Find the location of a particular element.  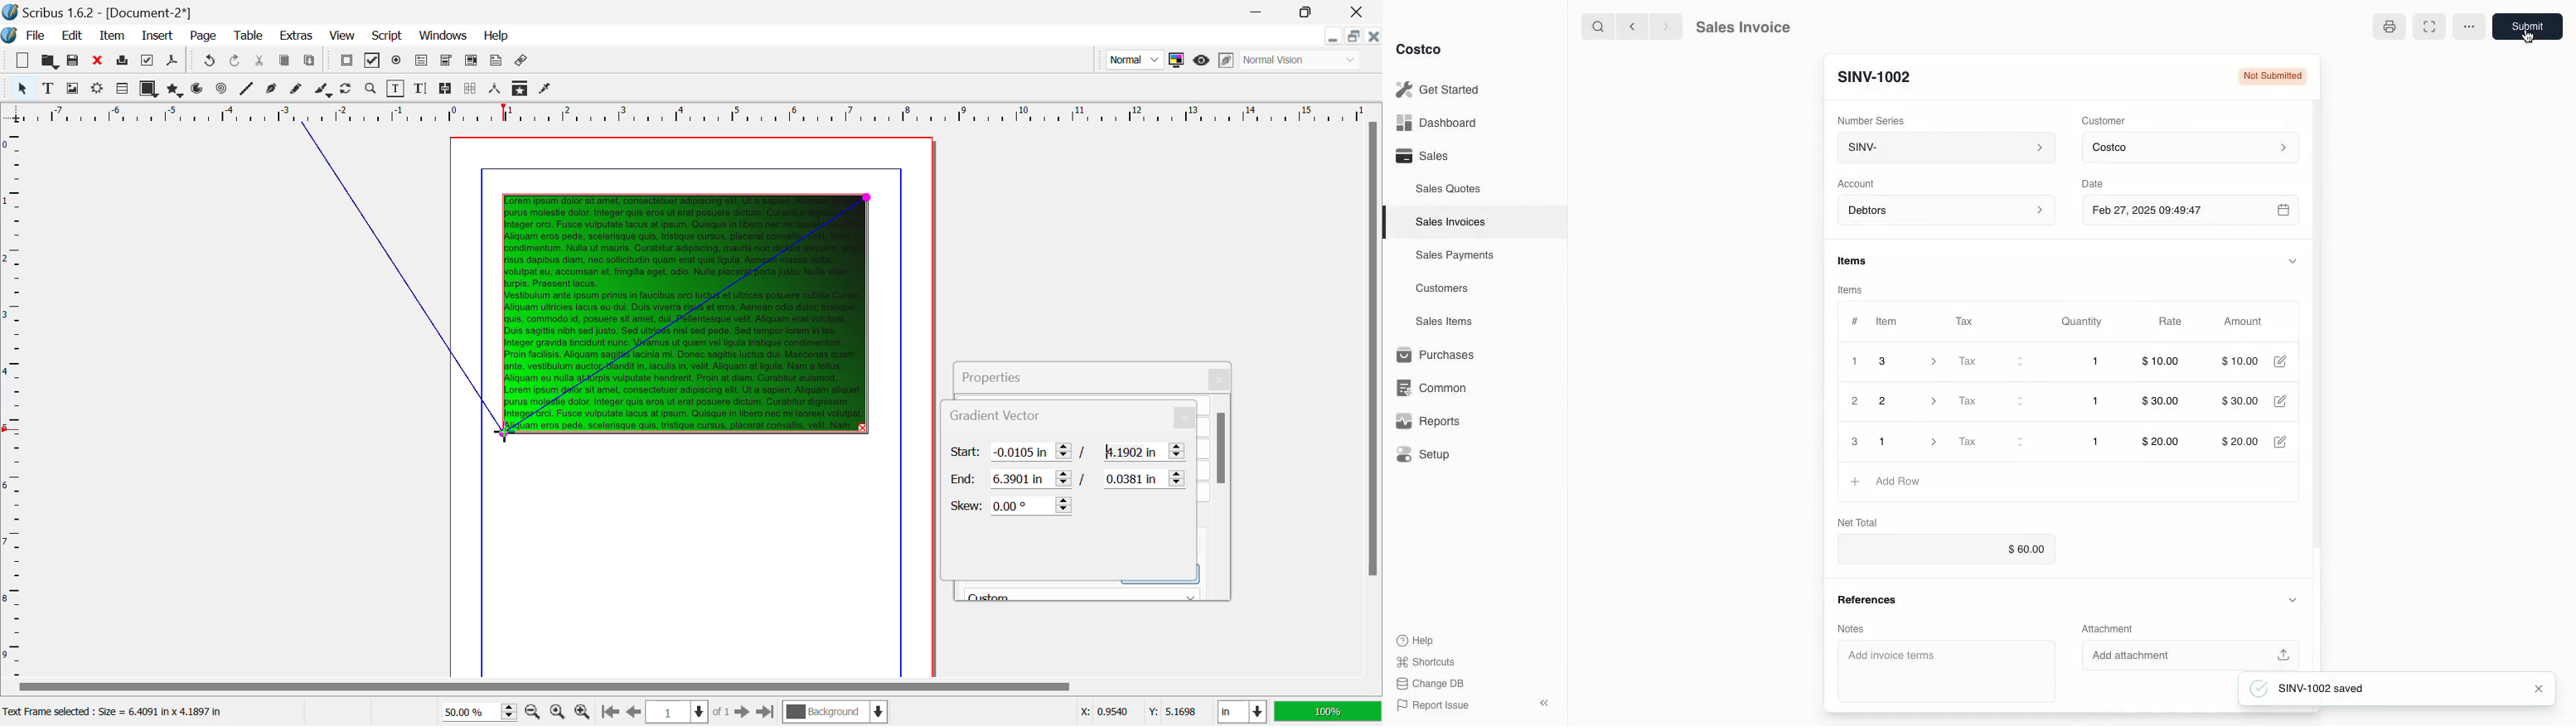

Close is located at coordinates (1361, 12).